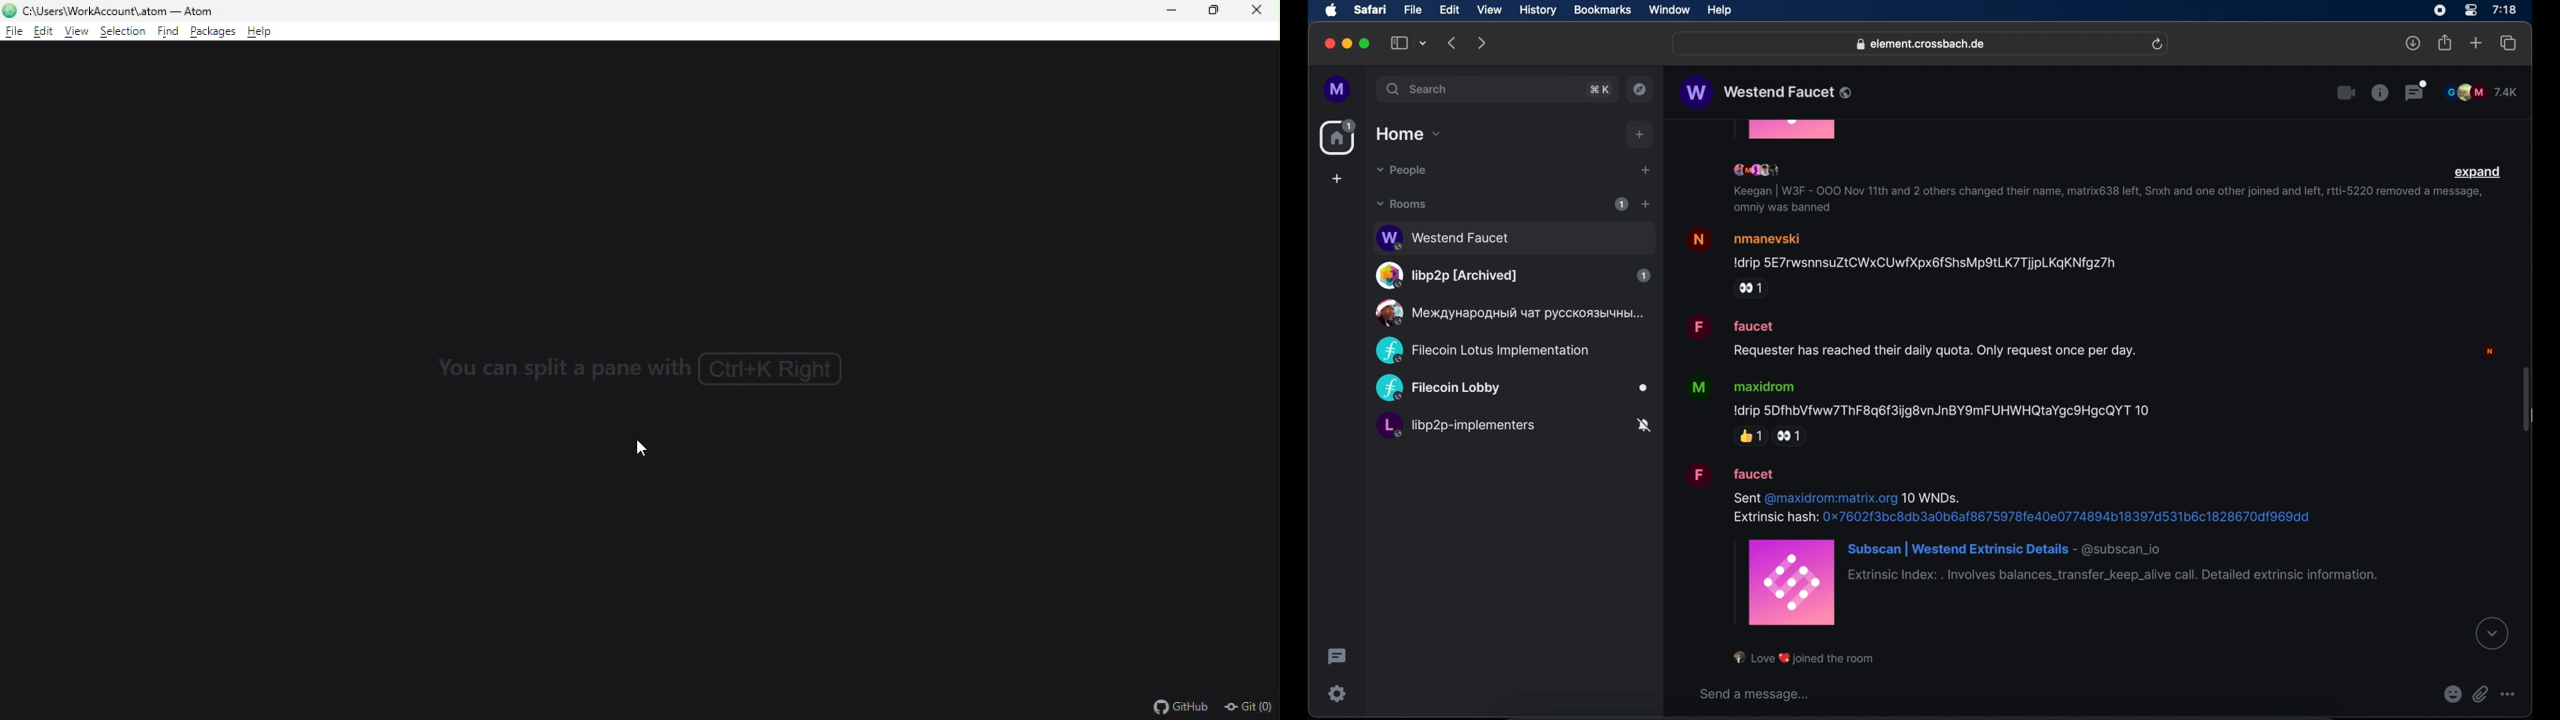 This screenshot has height=728, width=2576. Describe the element at coordinates (1805, 658) in the screenshot. I see `notification` at that location.